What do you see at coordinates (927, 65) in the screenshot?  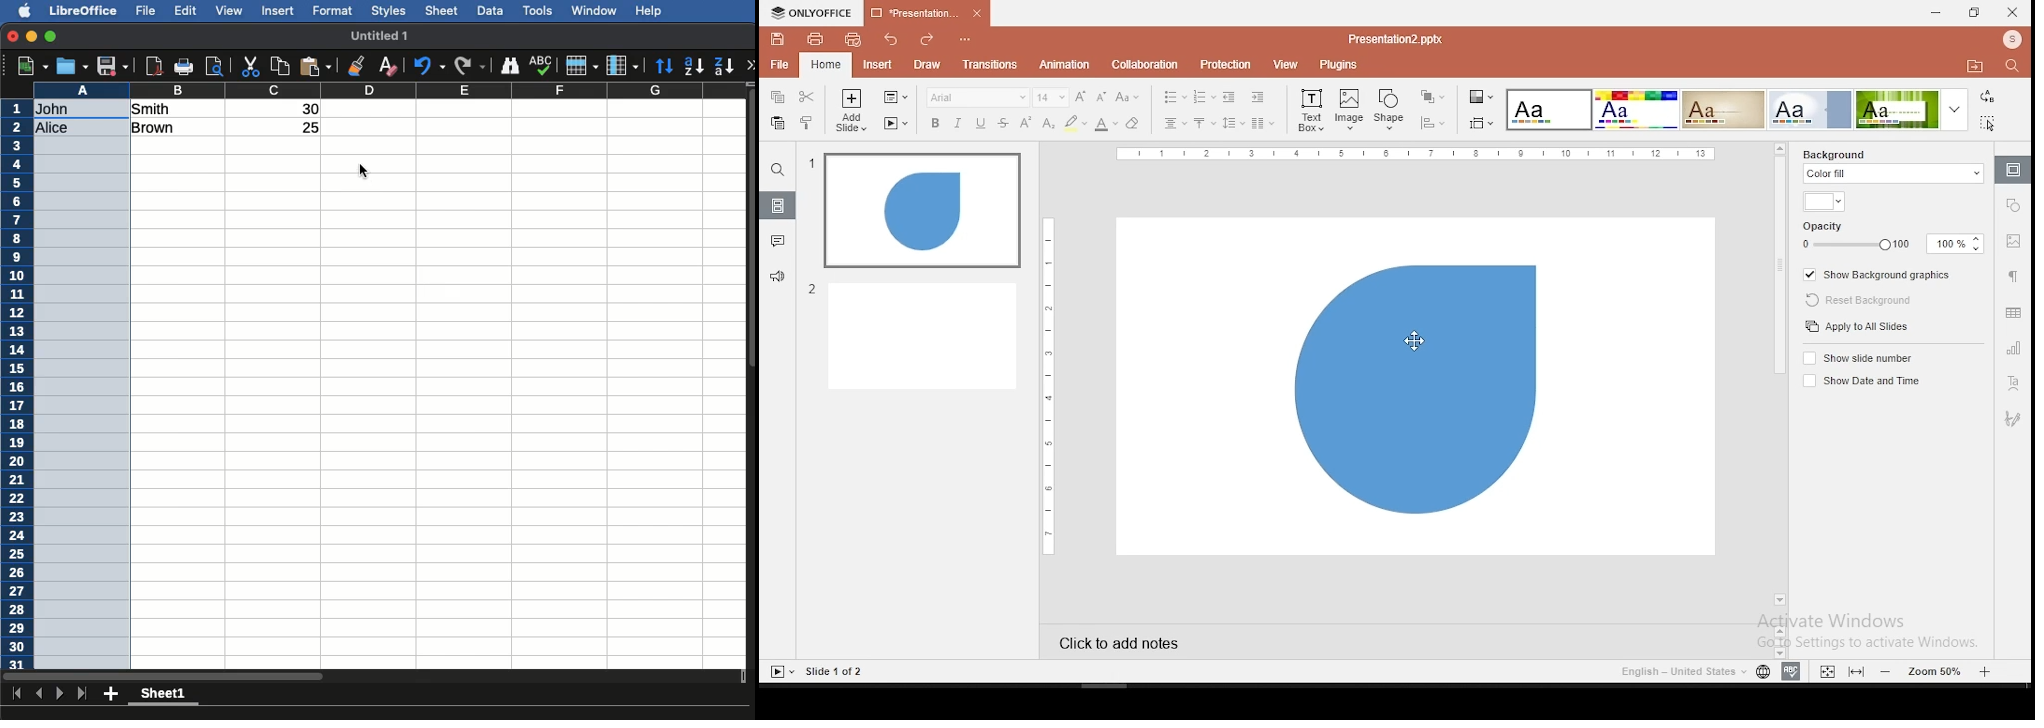 I see `draw` at bounding box center [927, 65].